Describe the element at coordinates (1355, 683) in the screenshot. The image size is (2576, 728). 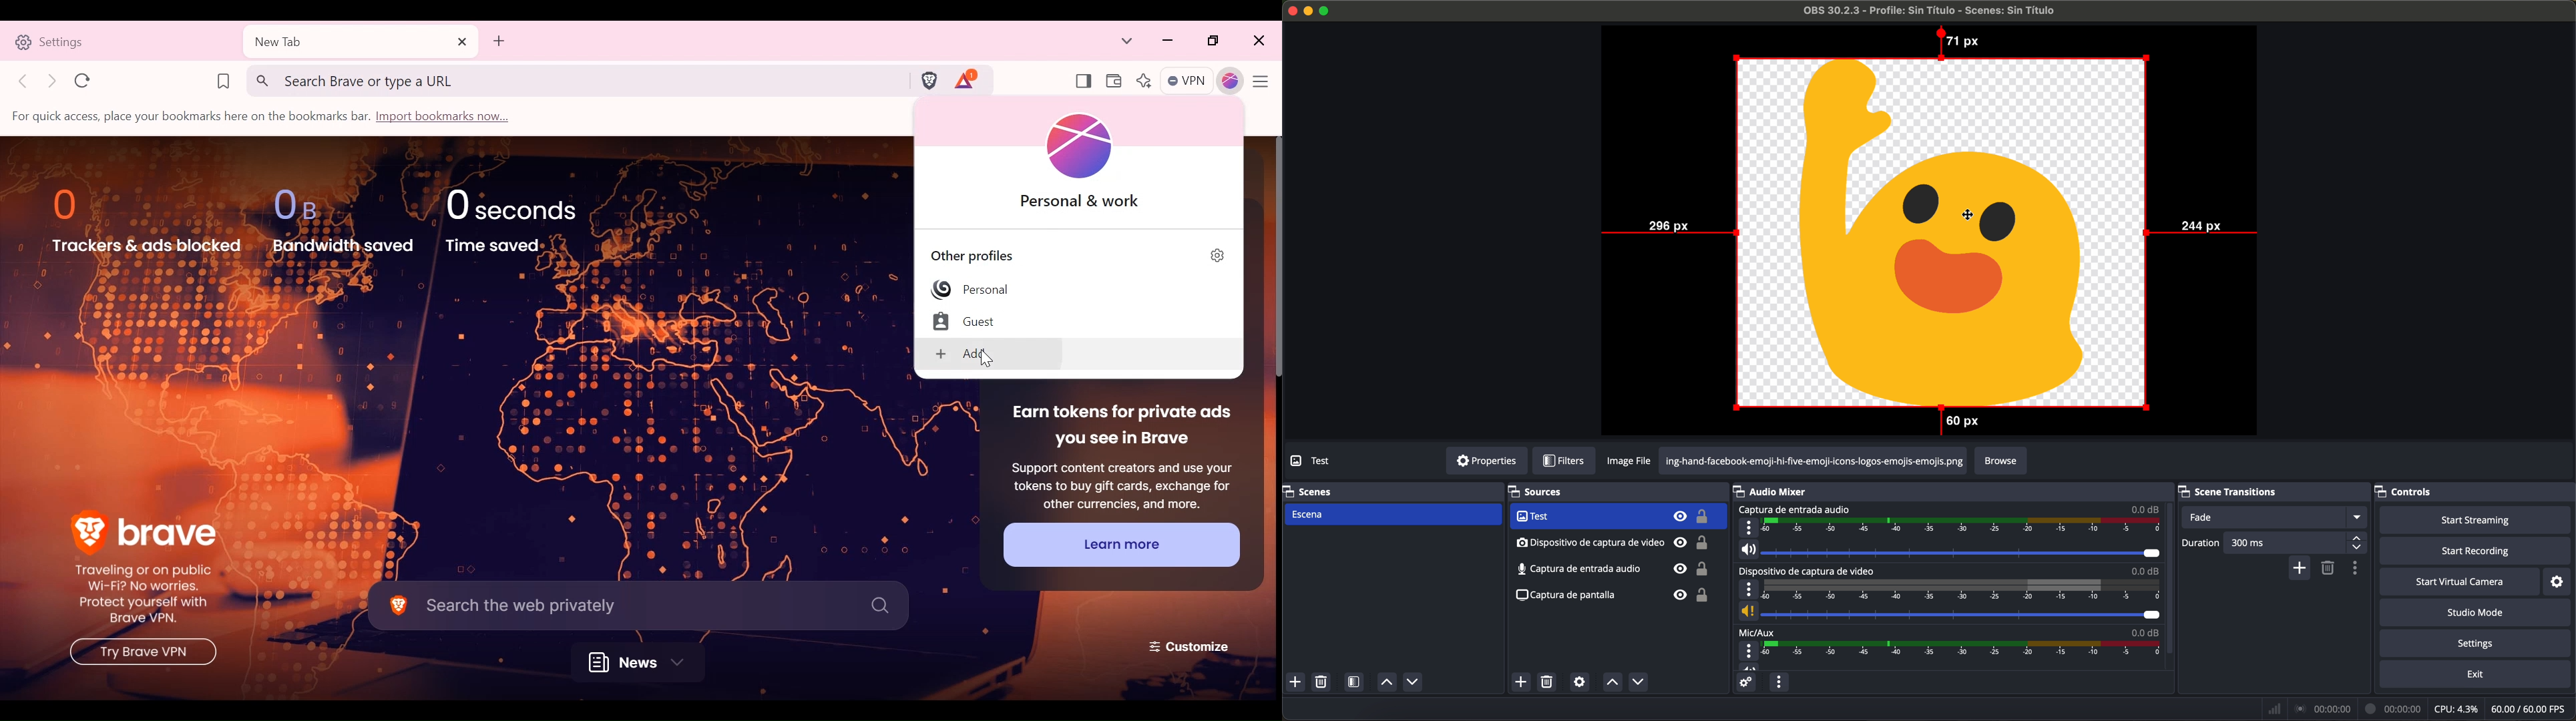
I see `open scene filters` at that location.